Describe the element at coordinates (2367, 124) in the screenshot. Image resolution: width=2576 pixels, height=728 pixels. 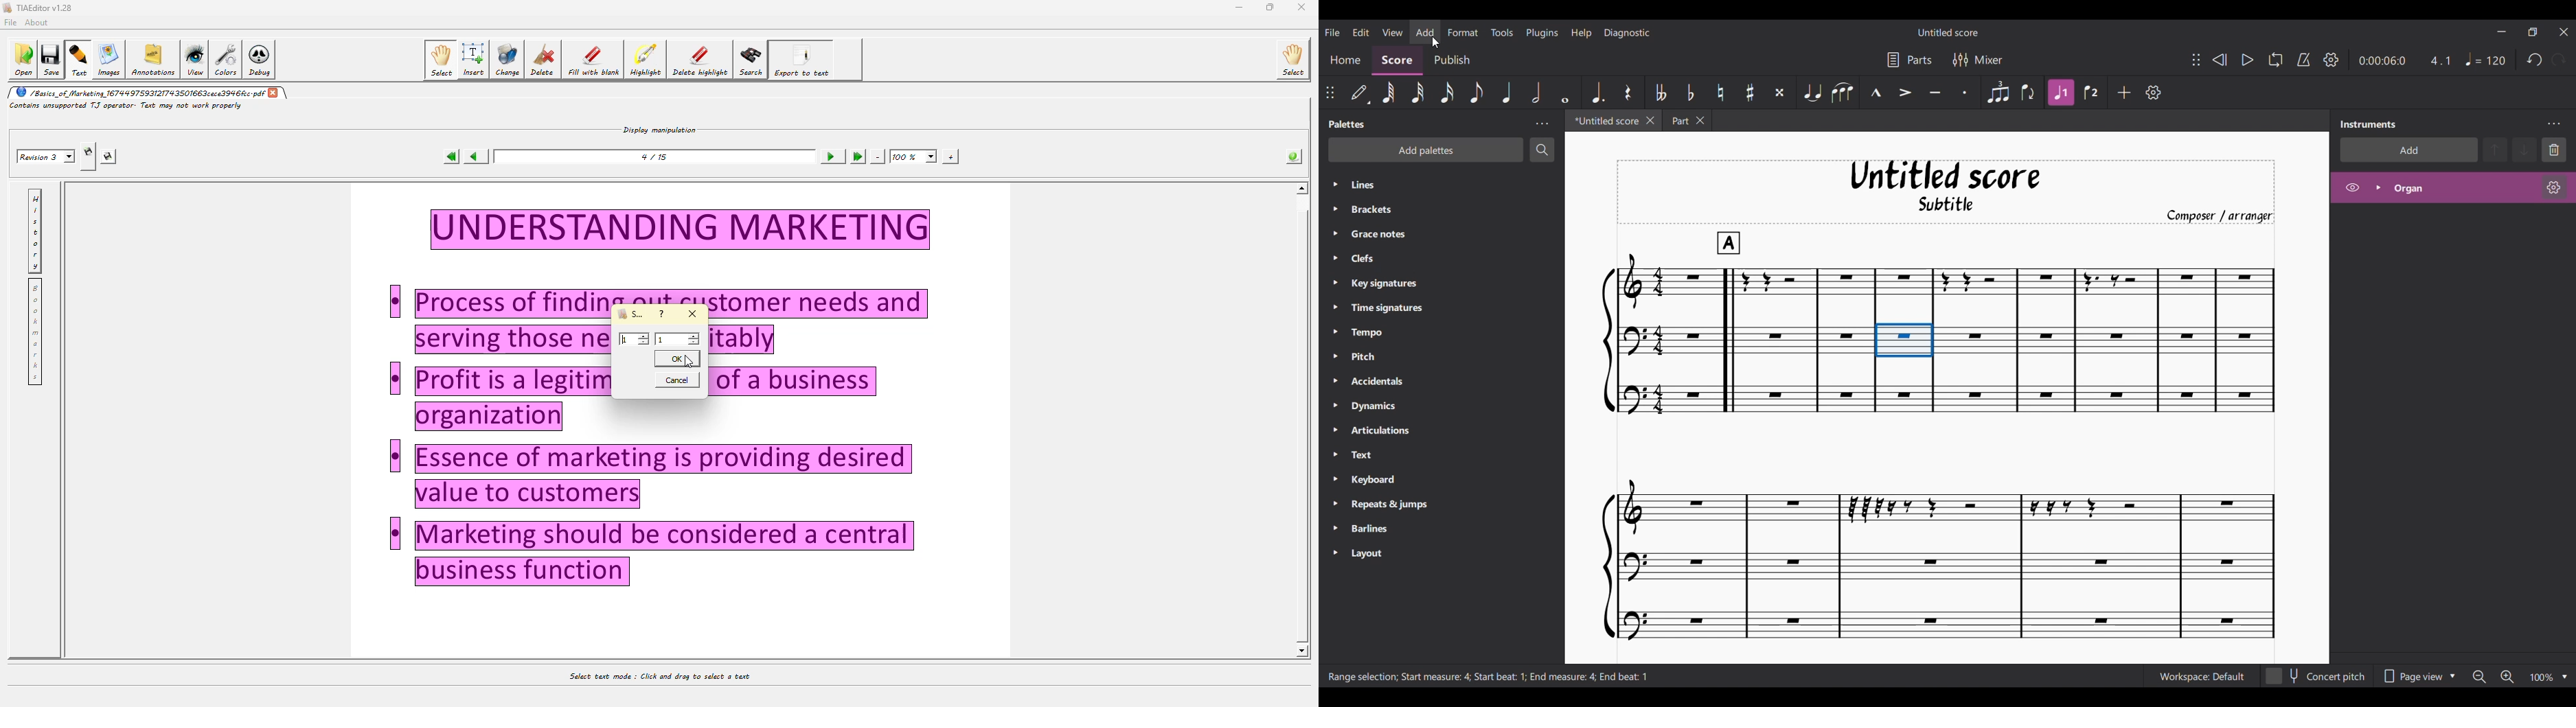
I see `Panel title` at that location.